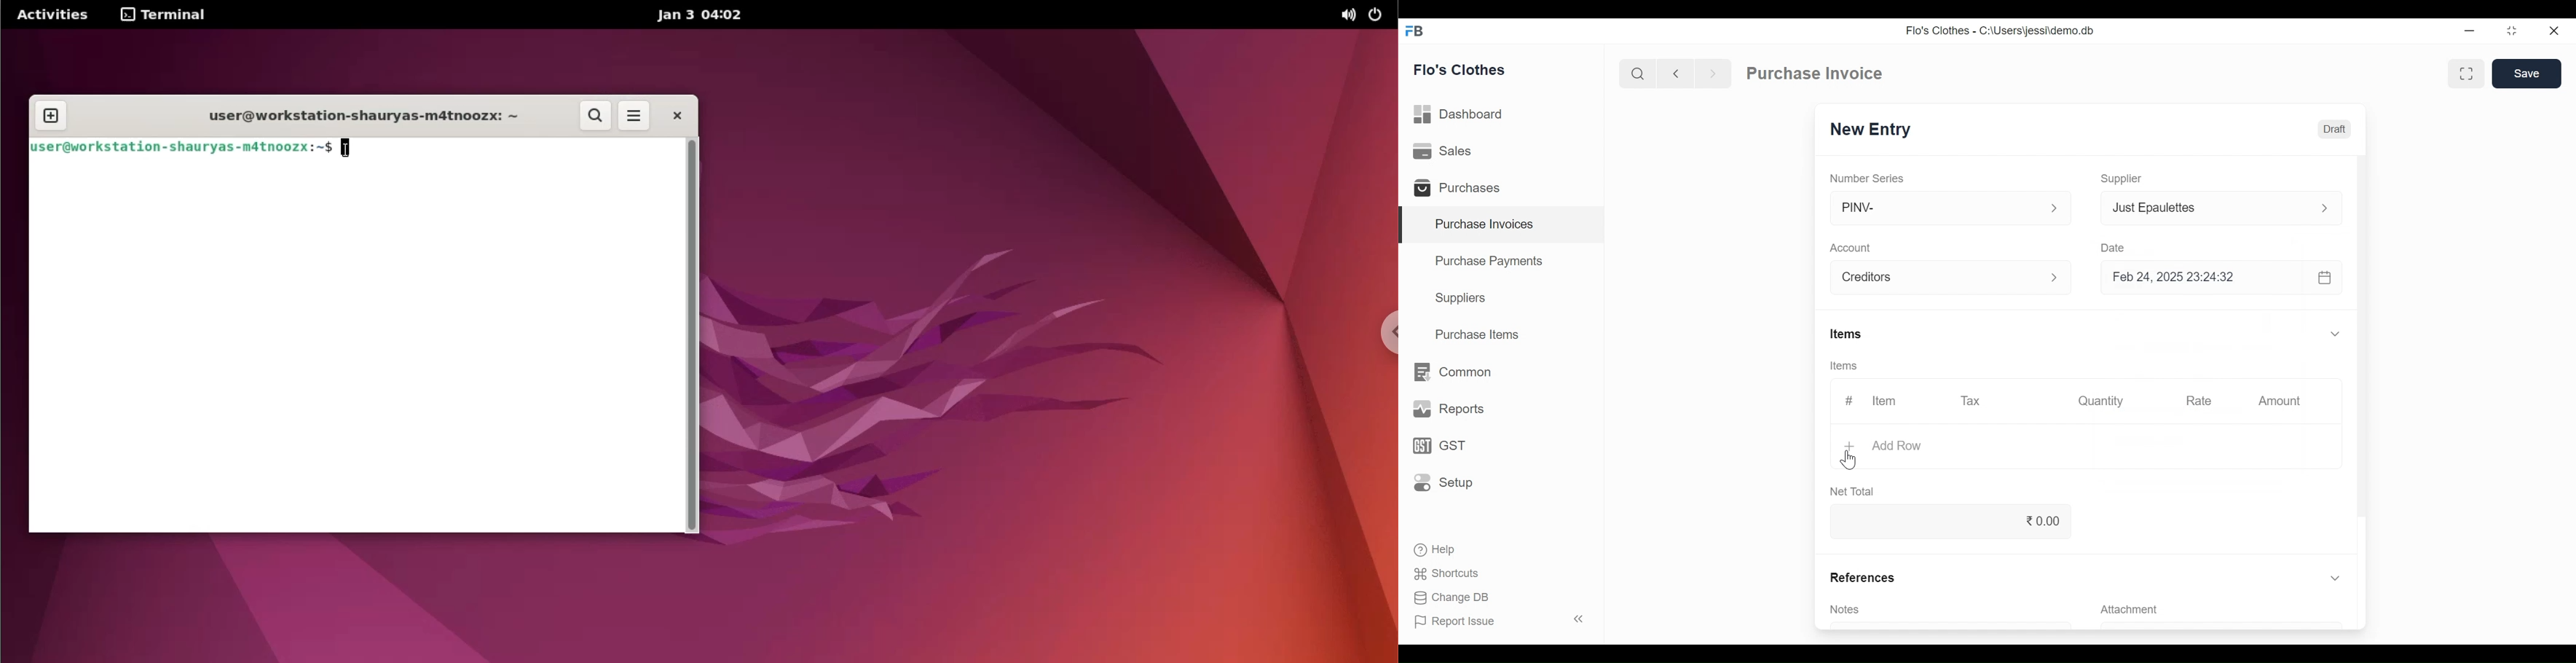 The image size is (2576, 672). What do you see at coordinates (2464, 75) in the screenshot?
I see `Toggle between form and full width` at bounding box center [2464, 75].